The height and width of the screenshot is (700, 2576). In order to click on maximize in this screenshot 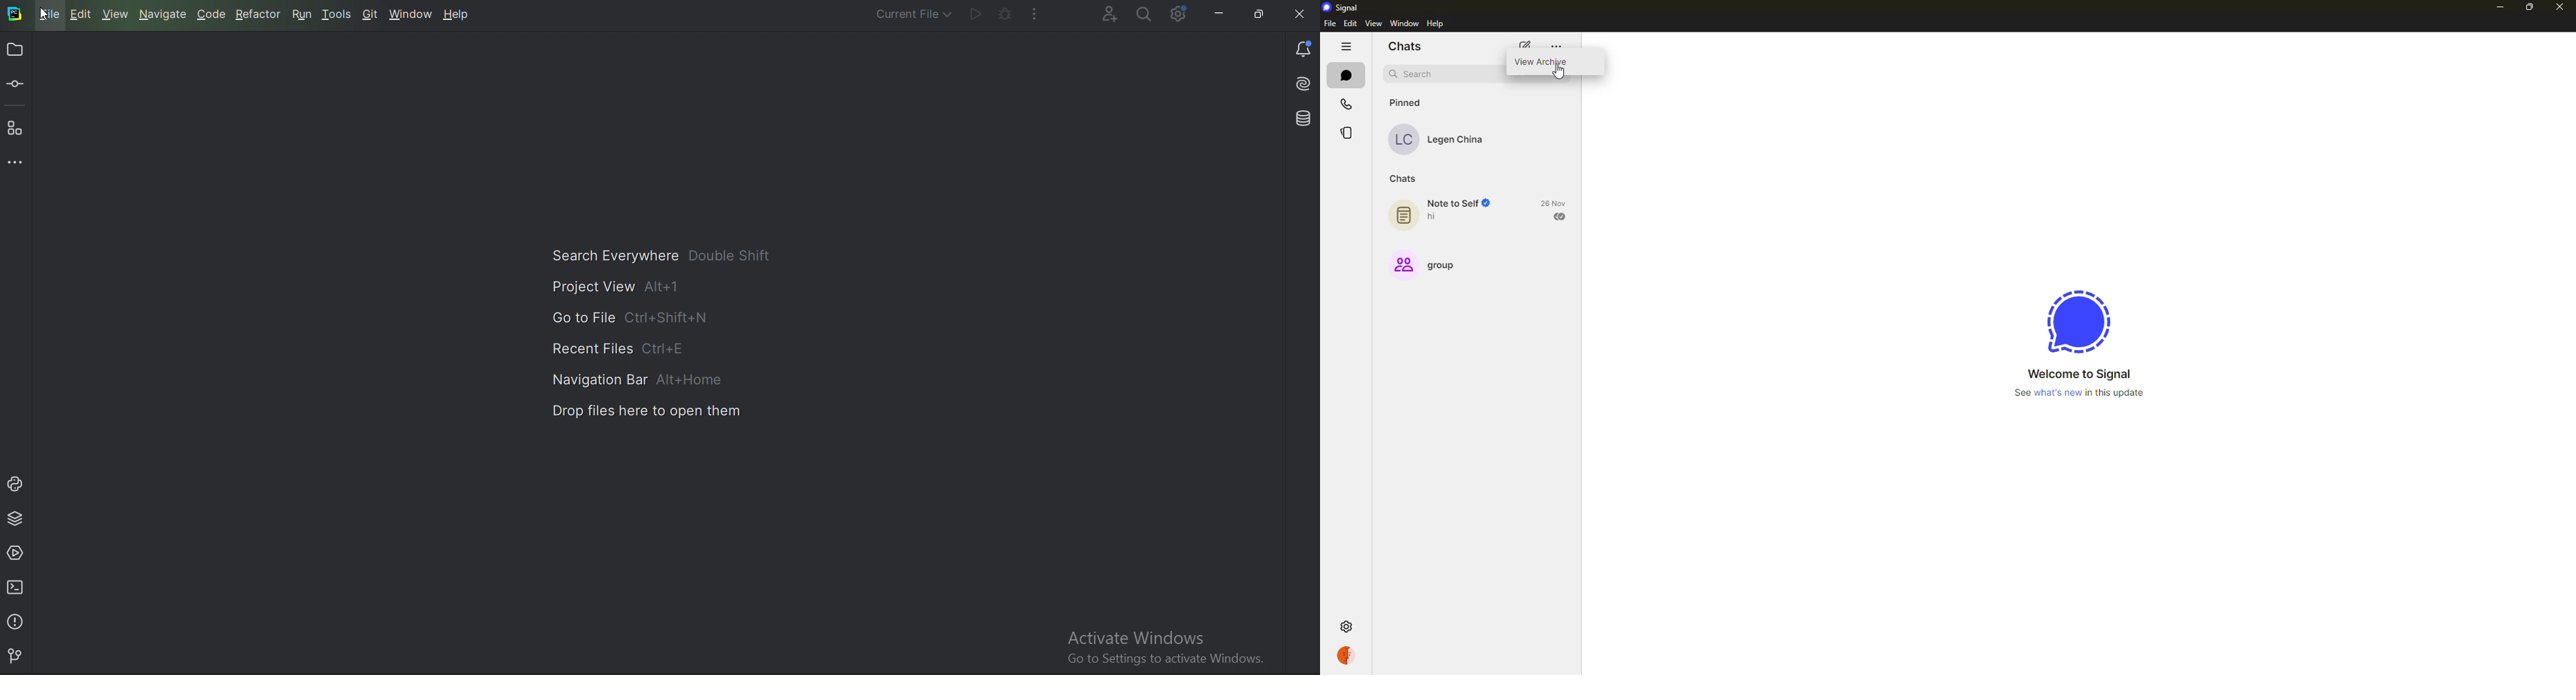, I will do `click(2530, 8)`.